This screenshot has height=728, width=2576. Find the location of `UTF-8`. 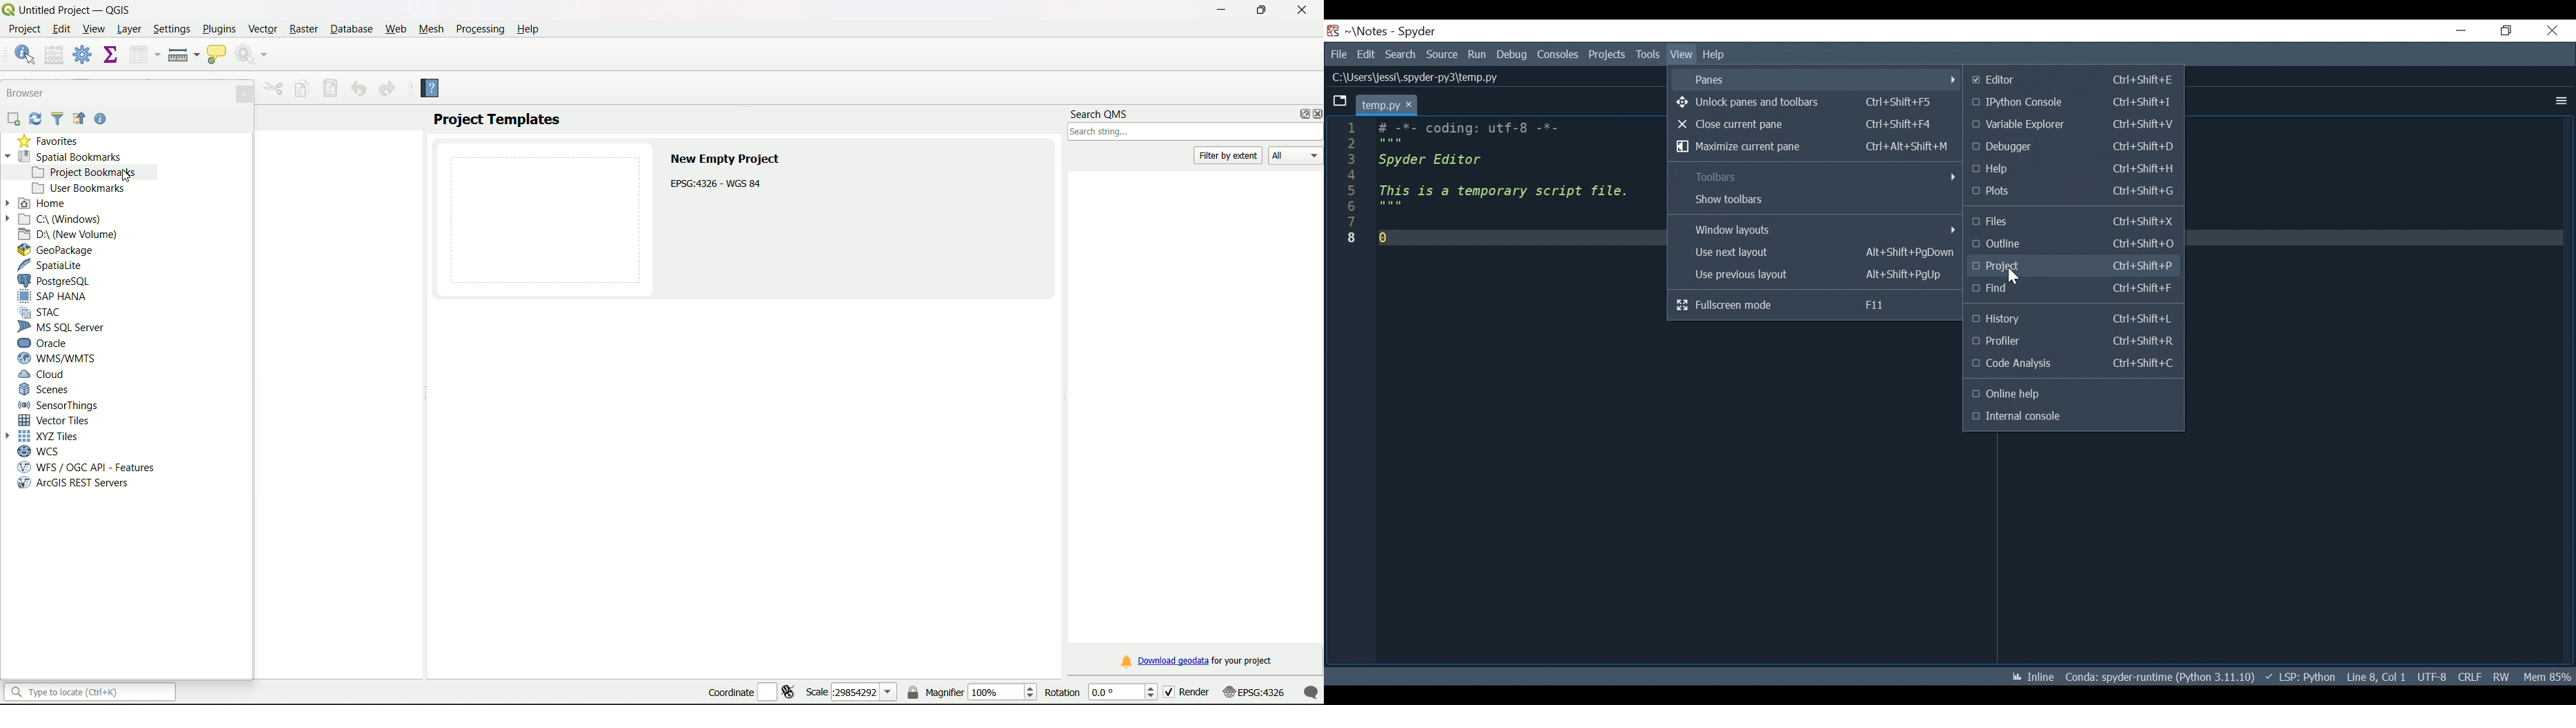

UTF-8 is located at coordinates (2431, 678).